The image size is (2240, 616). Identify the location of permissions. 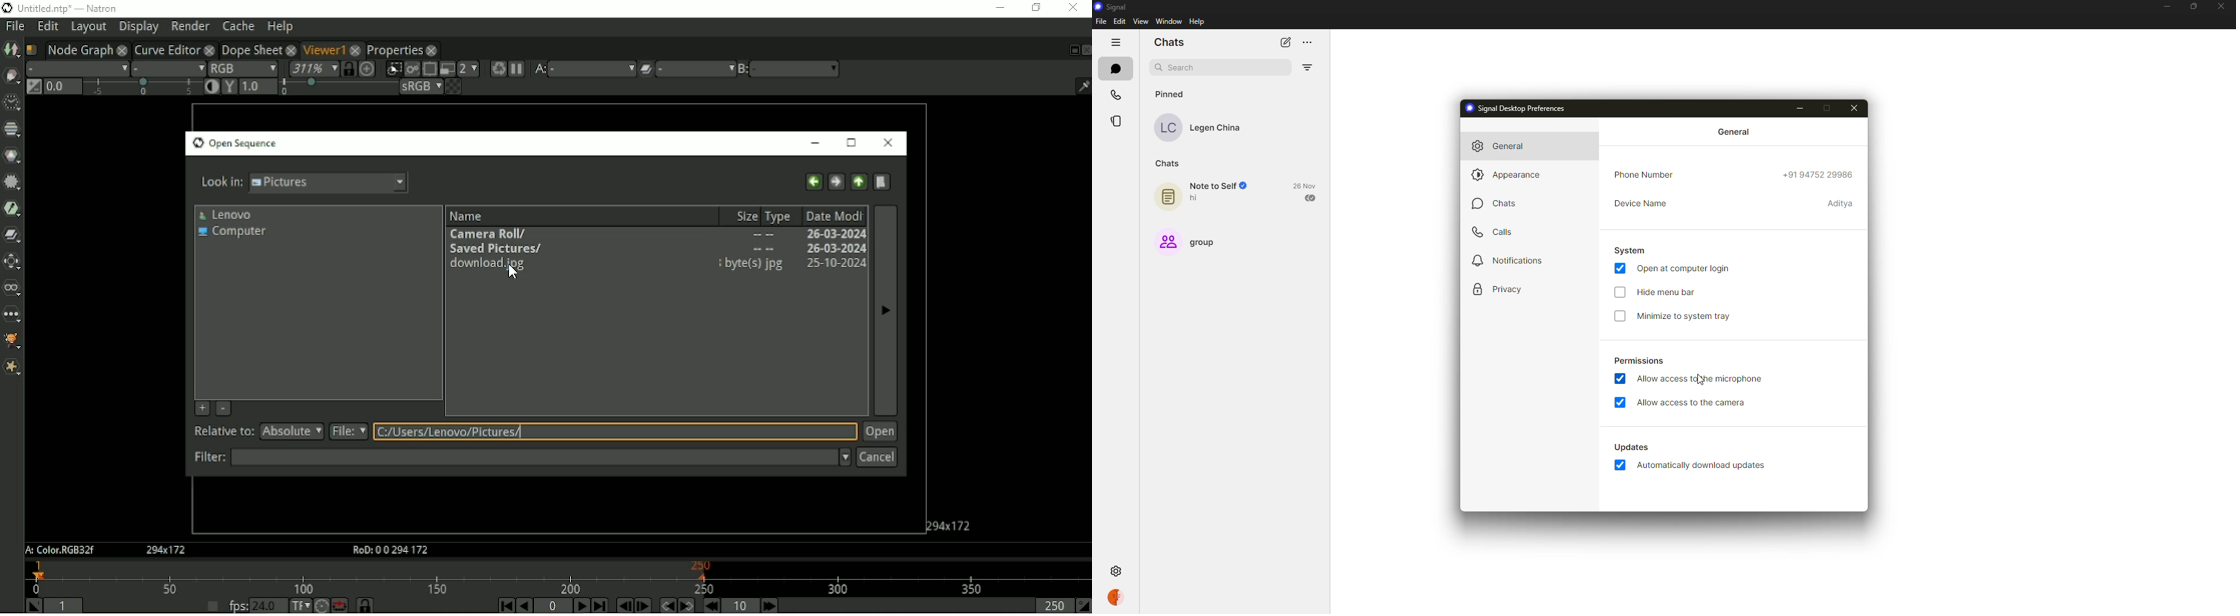
(1643, 361).